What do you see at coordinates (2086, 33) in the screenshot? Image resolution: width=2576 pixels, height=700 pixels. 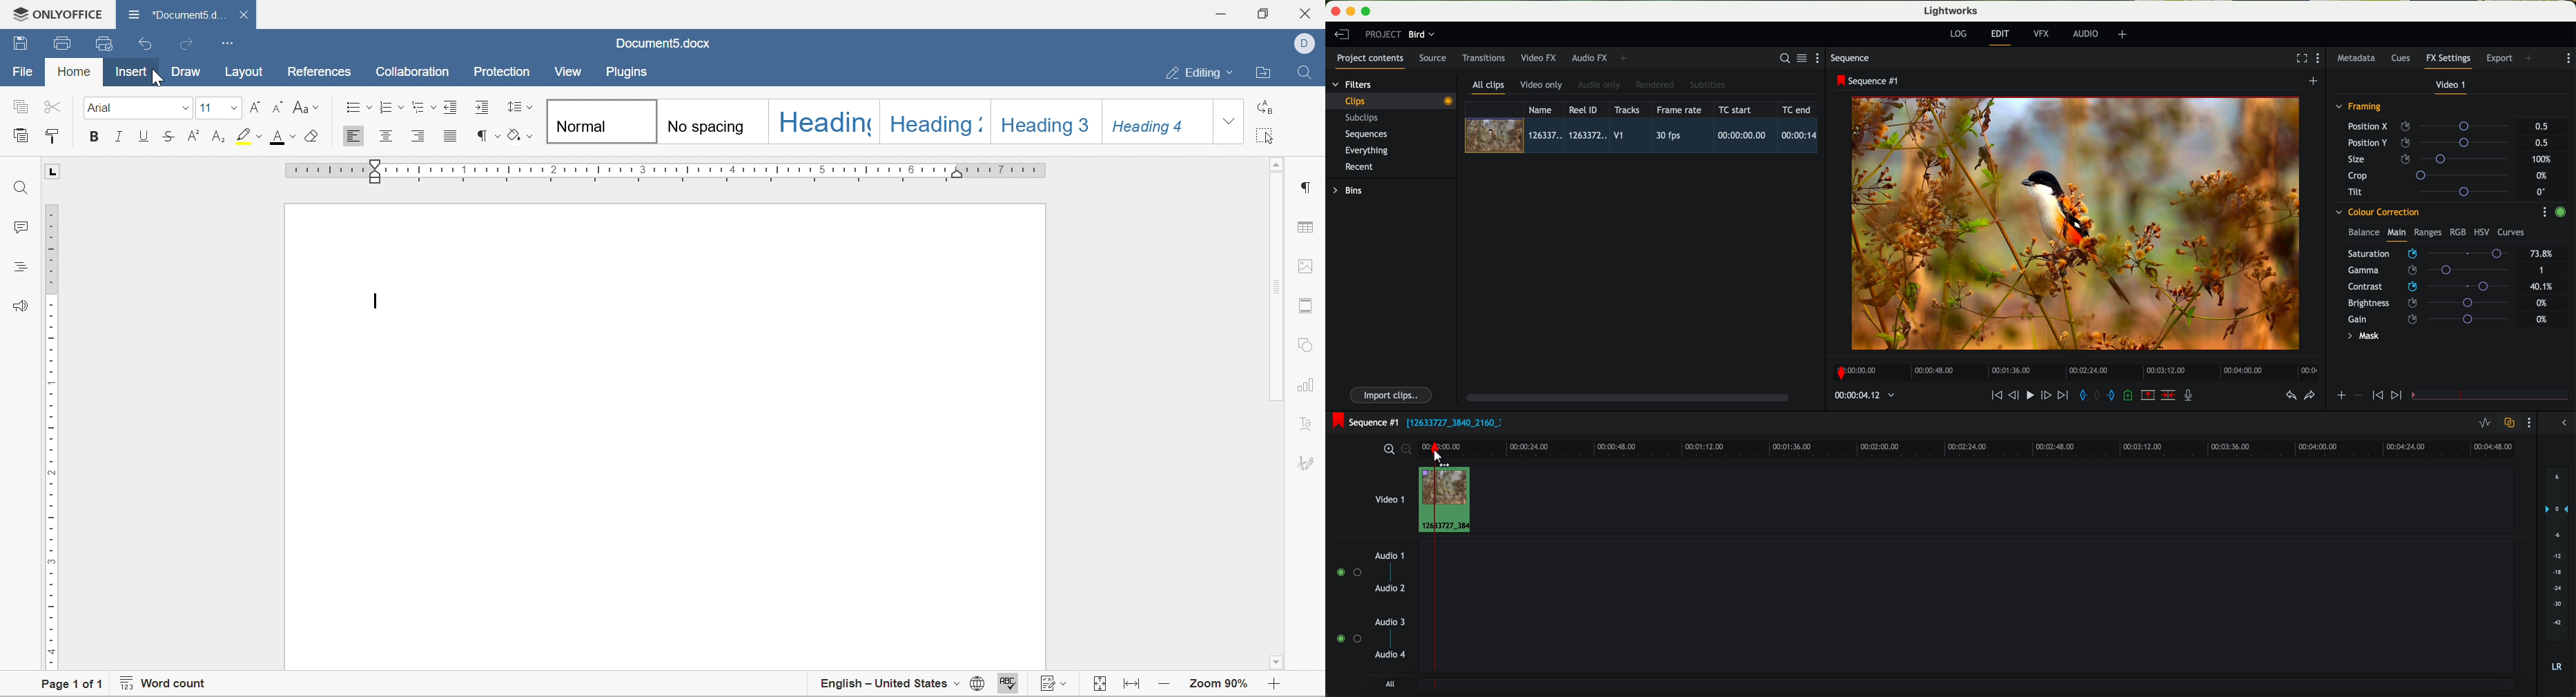 I see `audio` at bounding box center [2086, 33].